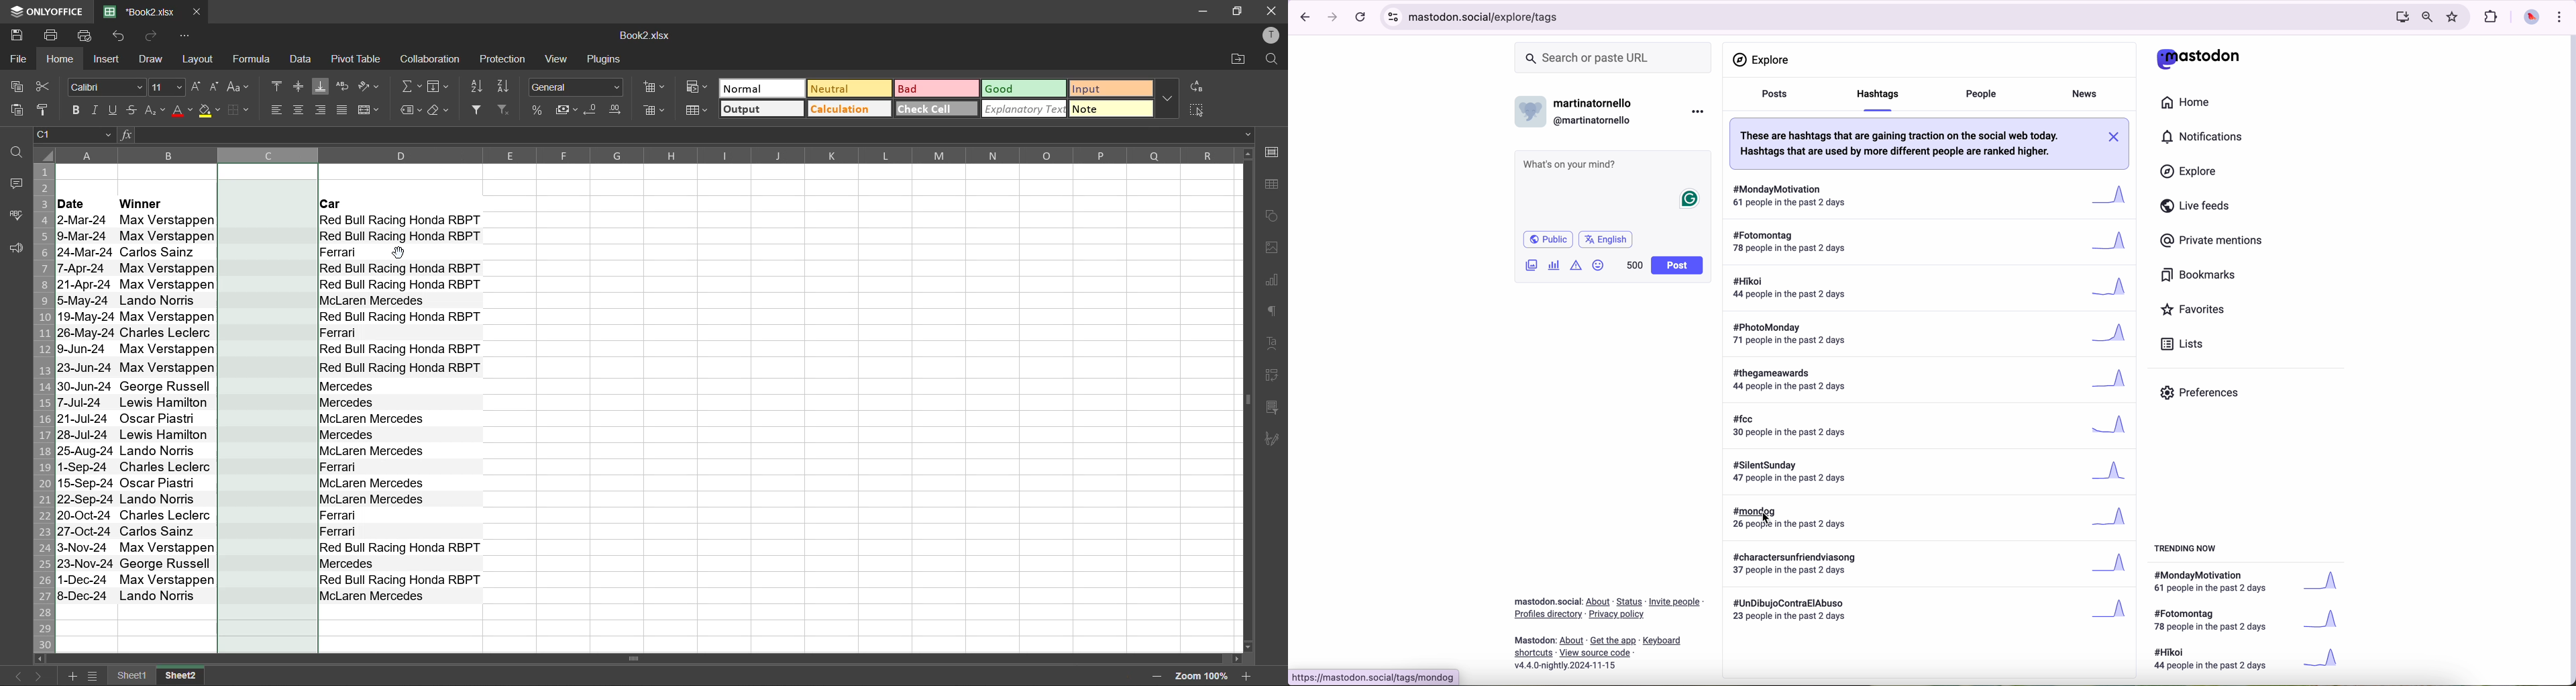 The image size is (2576, 700). What do you see at coordinates (2189, 551) in the screenshot?
I see `trending` at bounding box center [2189, 551].